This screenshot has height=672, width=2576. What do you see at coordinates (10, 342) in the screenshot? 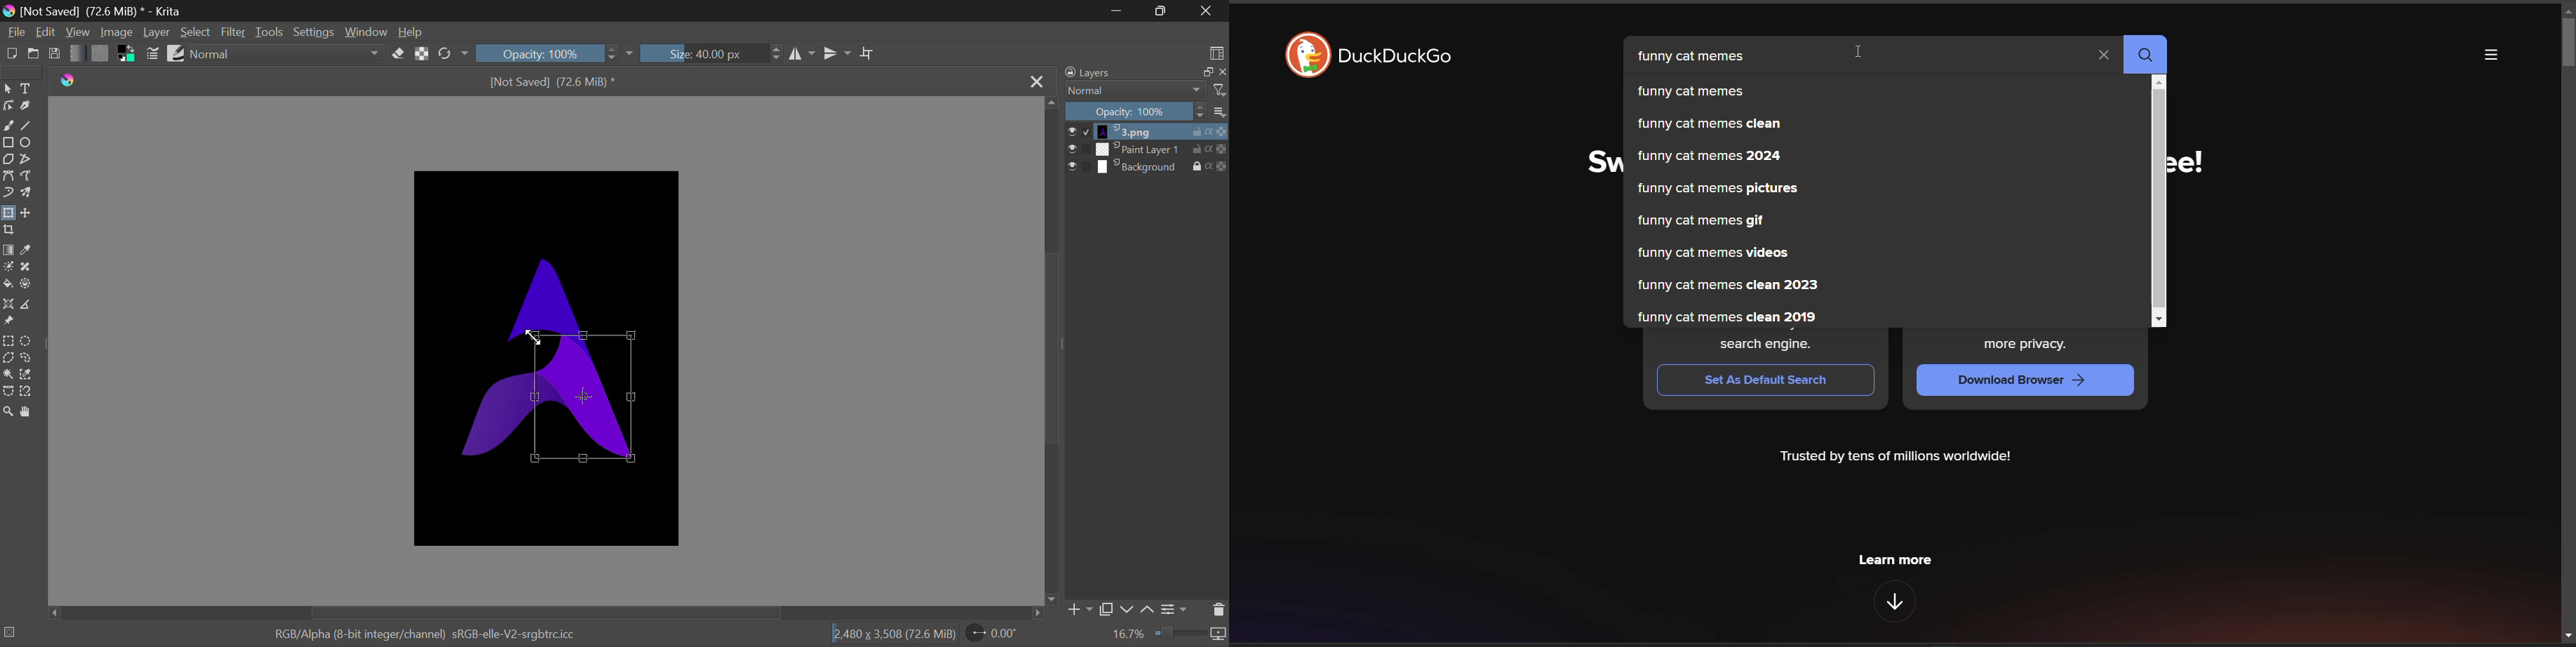
I see `Rectangle Selection` at bounding box center [10, 342].